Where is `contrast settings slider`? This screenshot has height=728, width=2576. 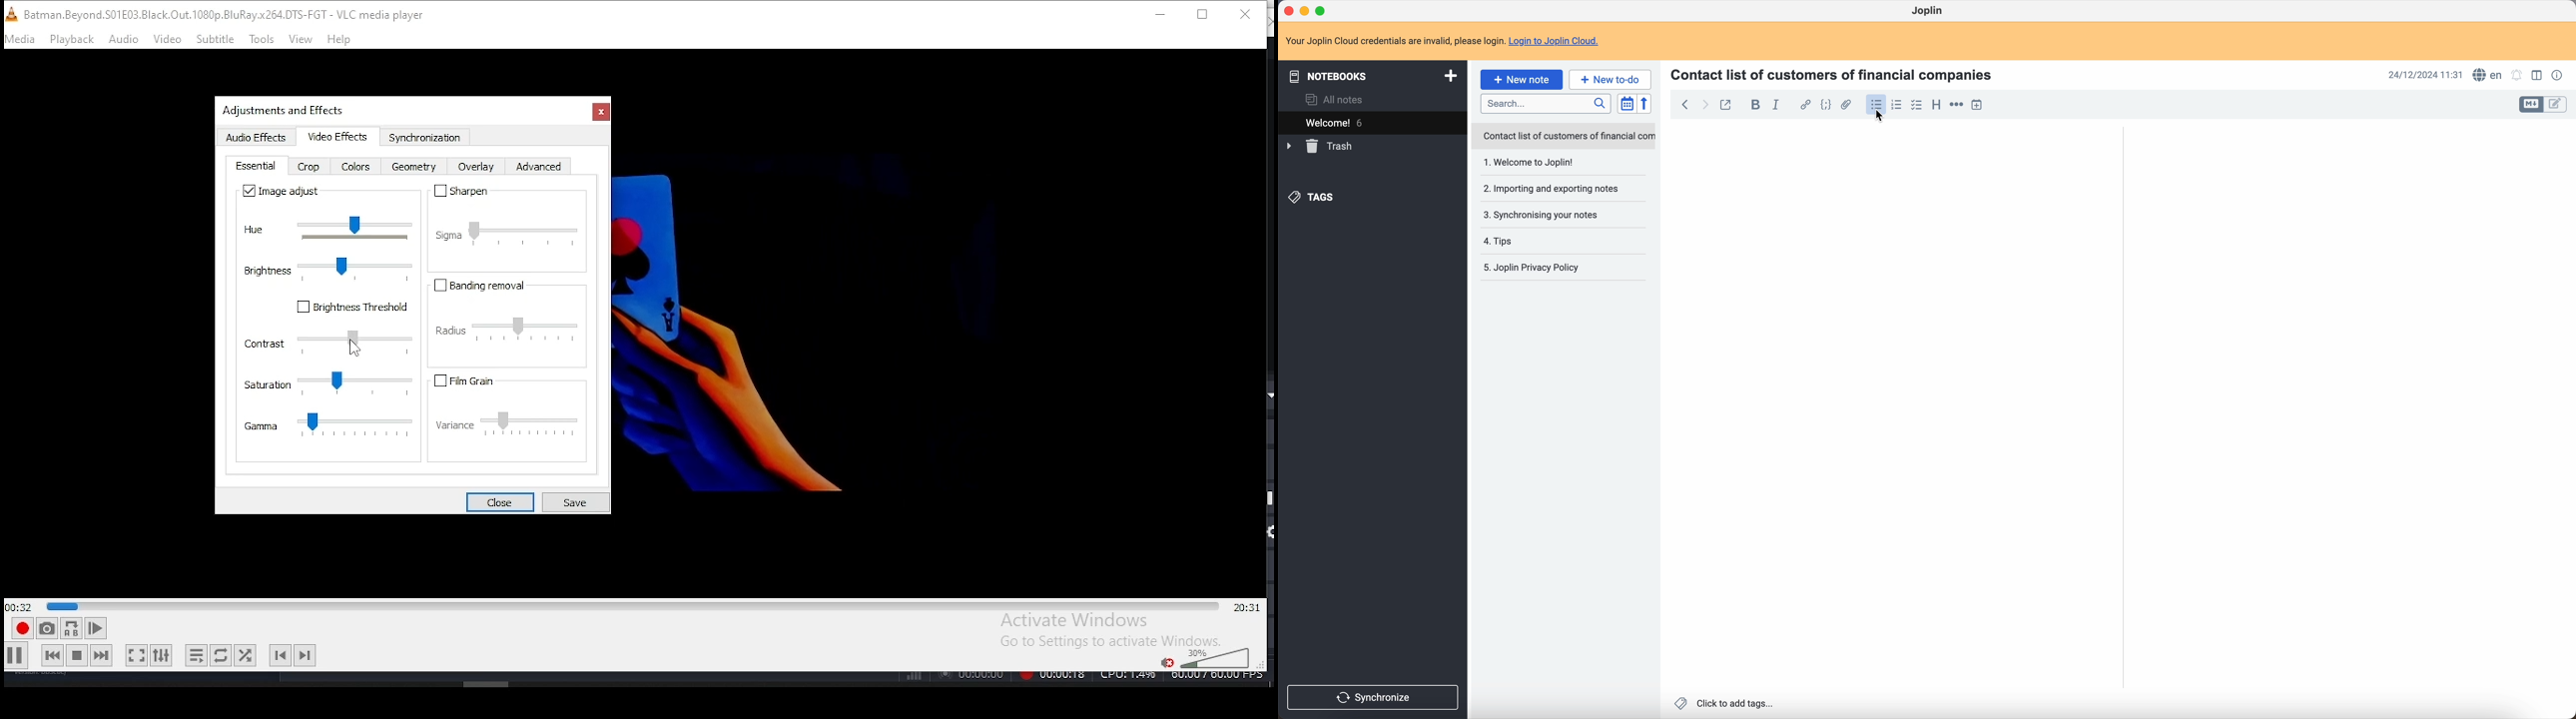 contrast settings slider is located at coordinates (329, 344).